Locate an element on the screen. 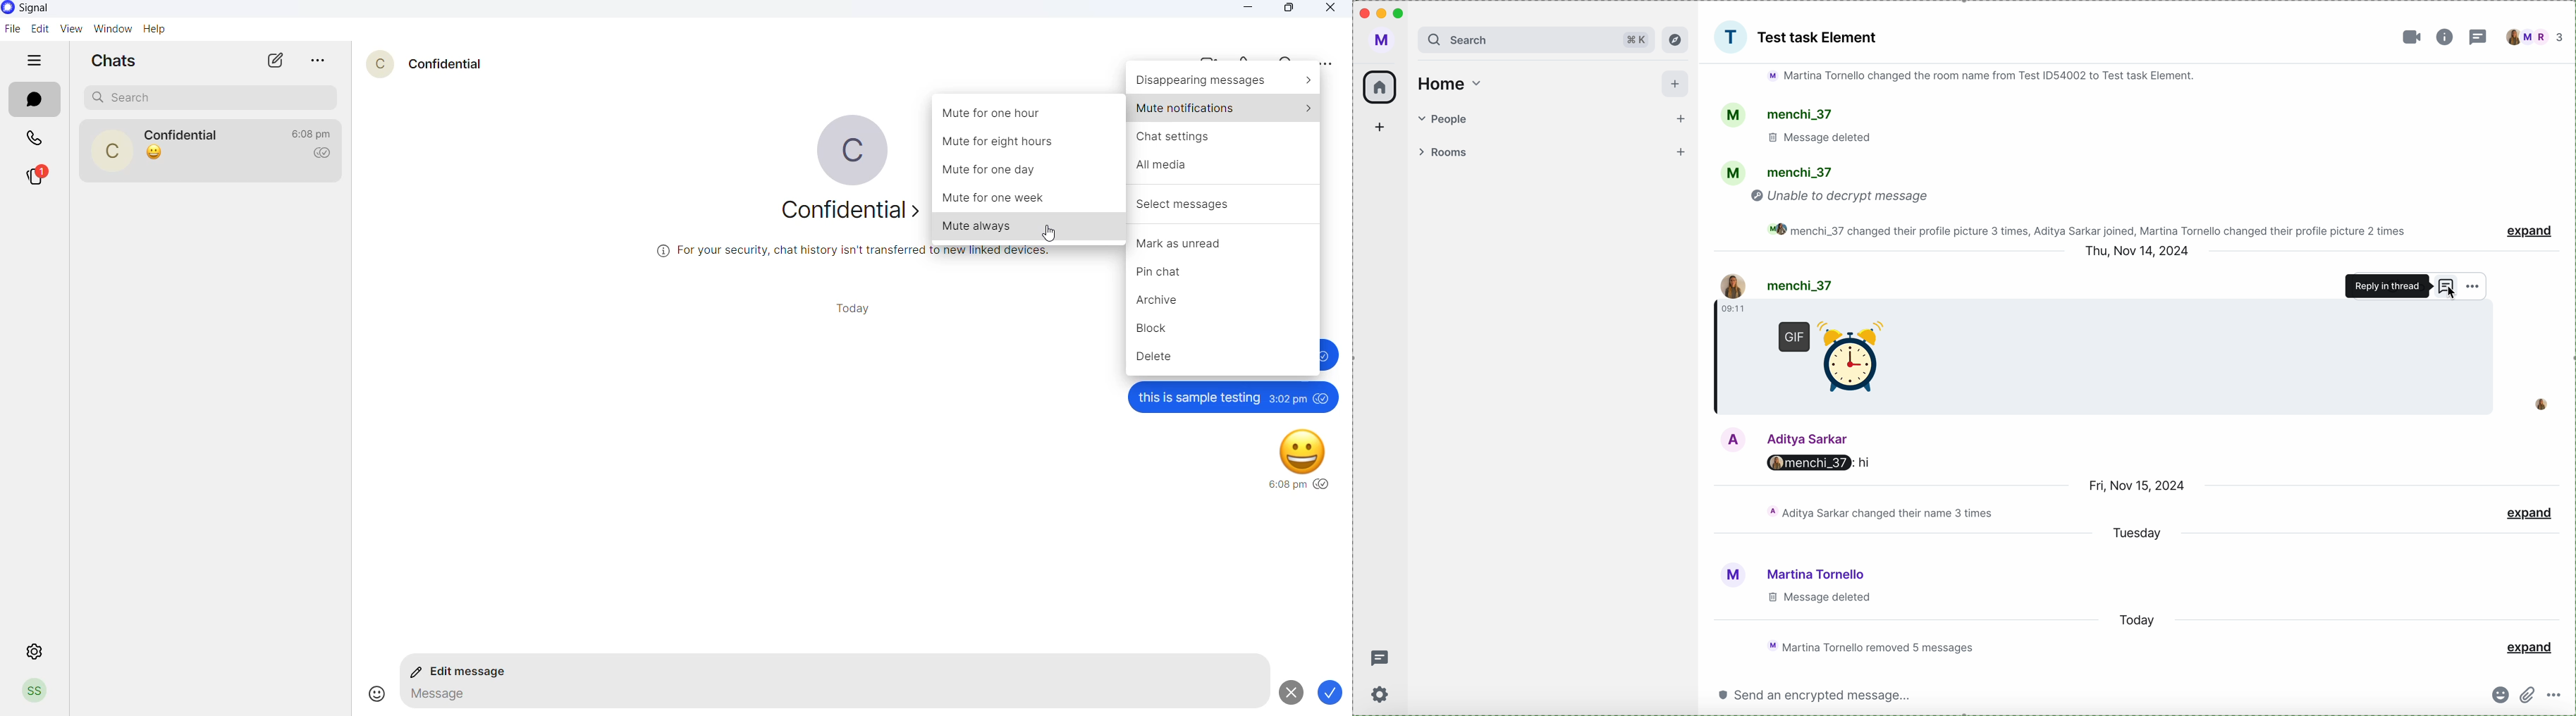 The height and width of the screenshot is (728, 2576). maximize program is located at coordinates (1402, 12).